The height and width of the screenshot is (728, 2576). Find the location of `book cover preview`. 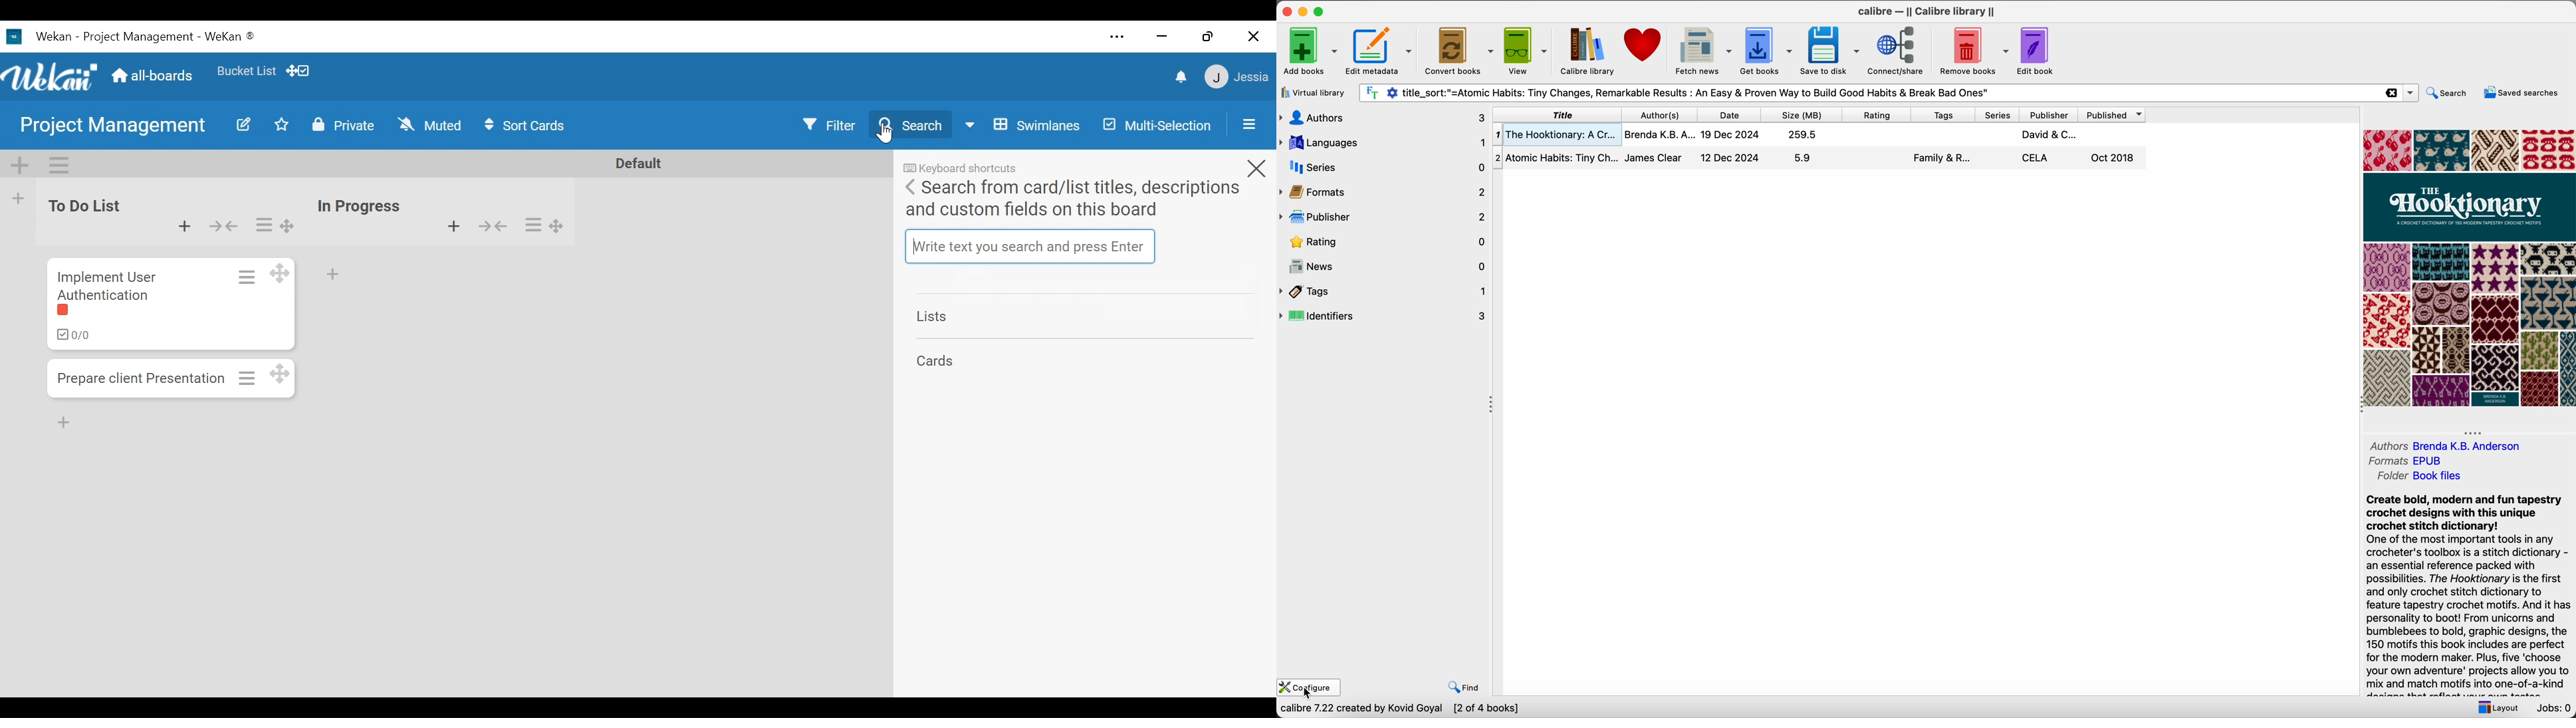

book cover preview is located at coordinates (2468, 268).